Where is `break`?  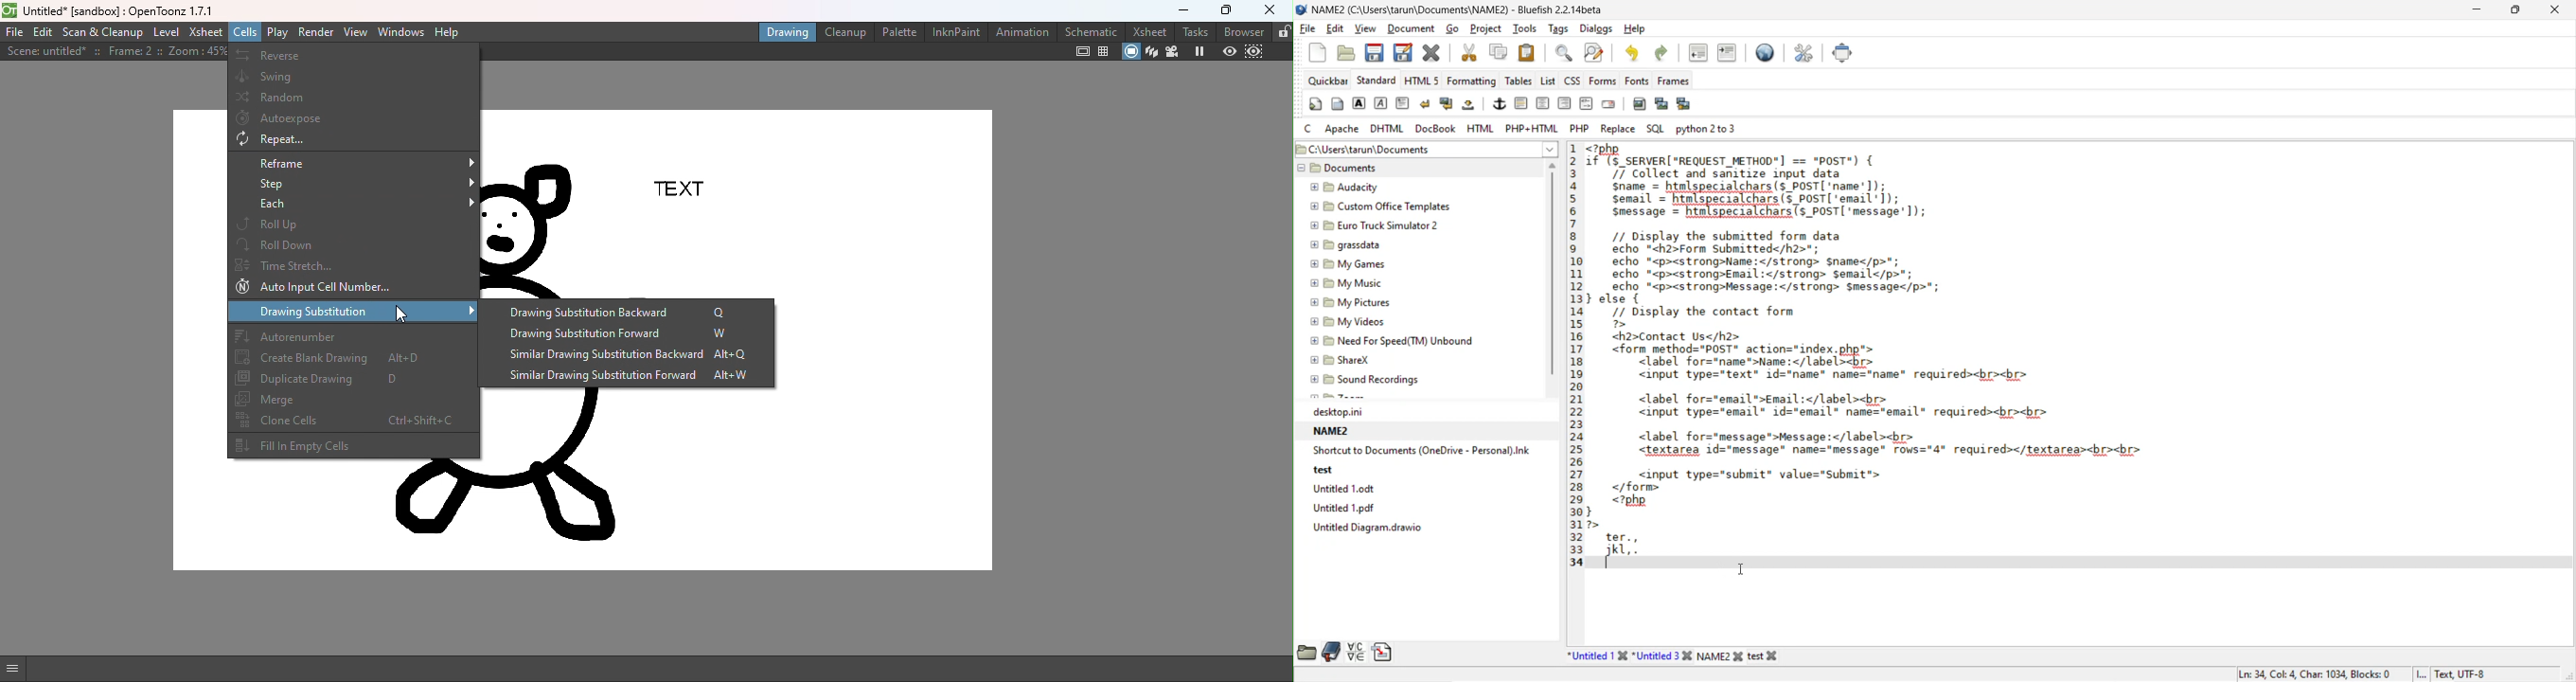 break is located at coordinates (1425, 106).